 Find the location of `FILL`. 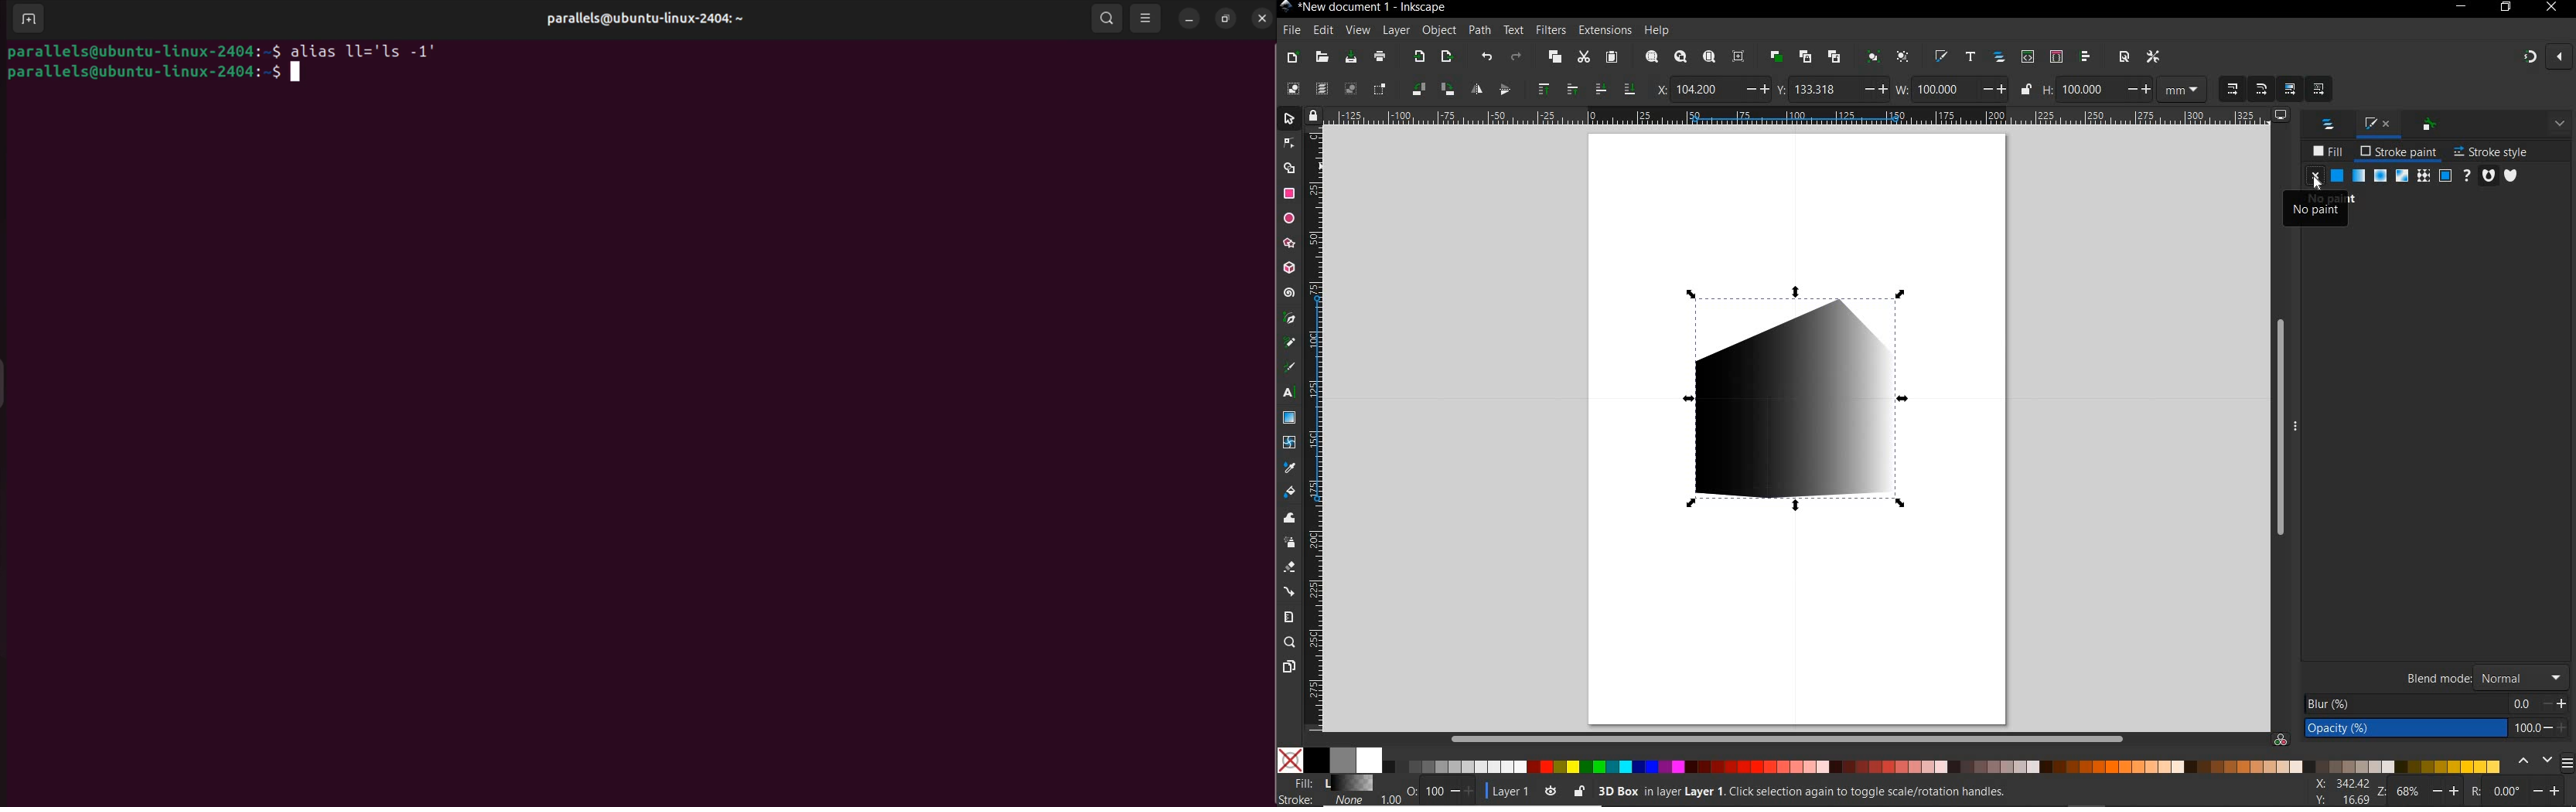

FILL is located at coordinates (2329, 151).